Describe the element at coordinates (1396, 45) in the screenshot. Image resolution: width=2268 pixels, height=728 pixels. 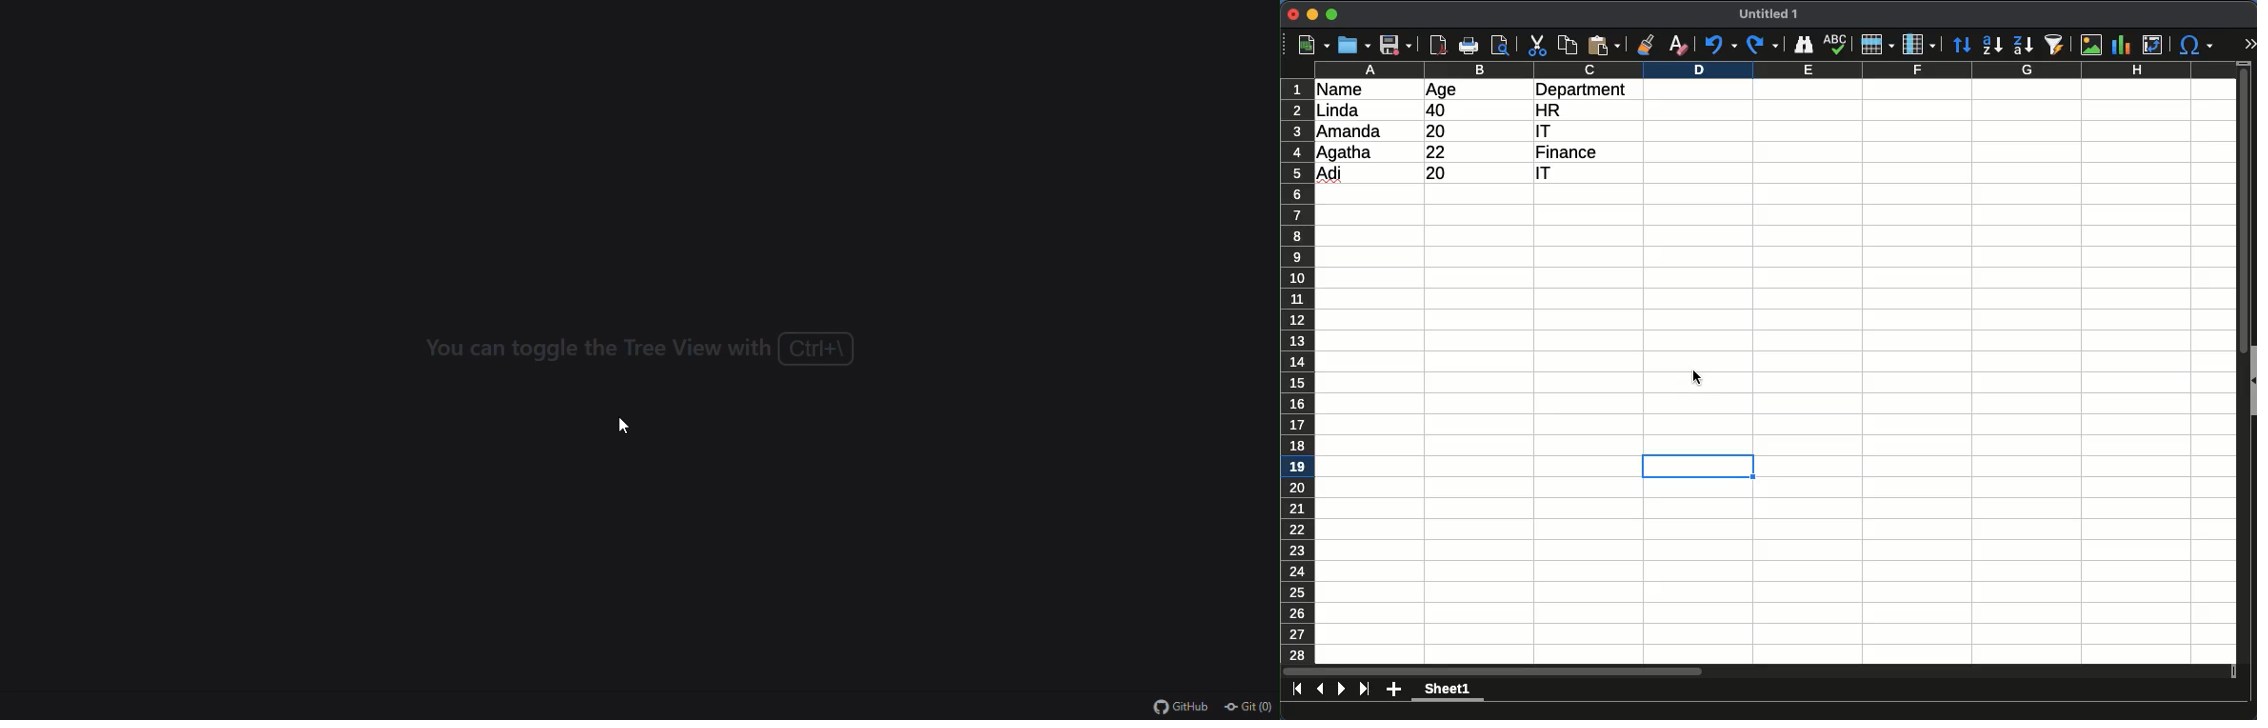
I see `save` at that location.